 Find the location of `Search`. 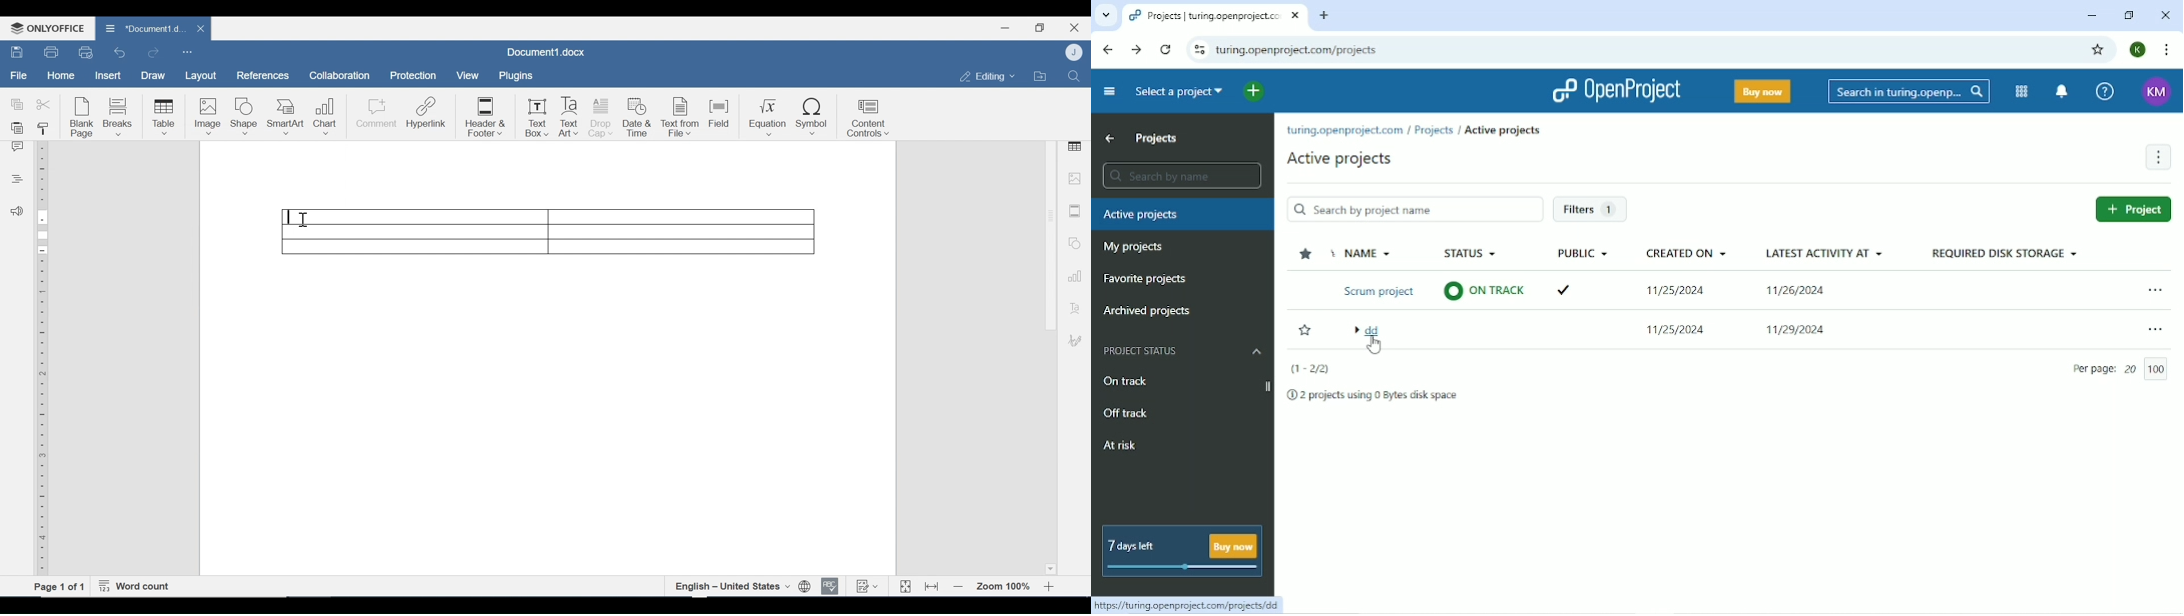

Search is located at coordinates (1910, 91).